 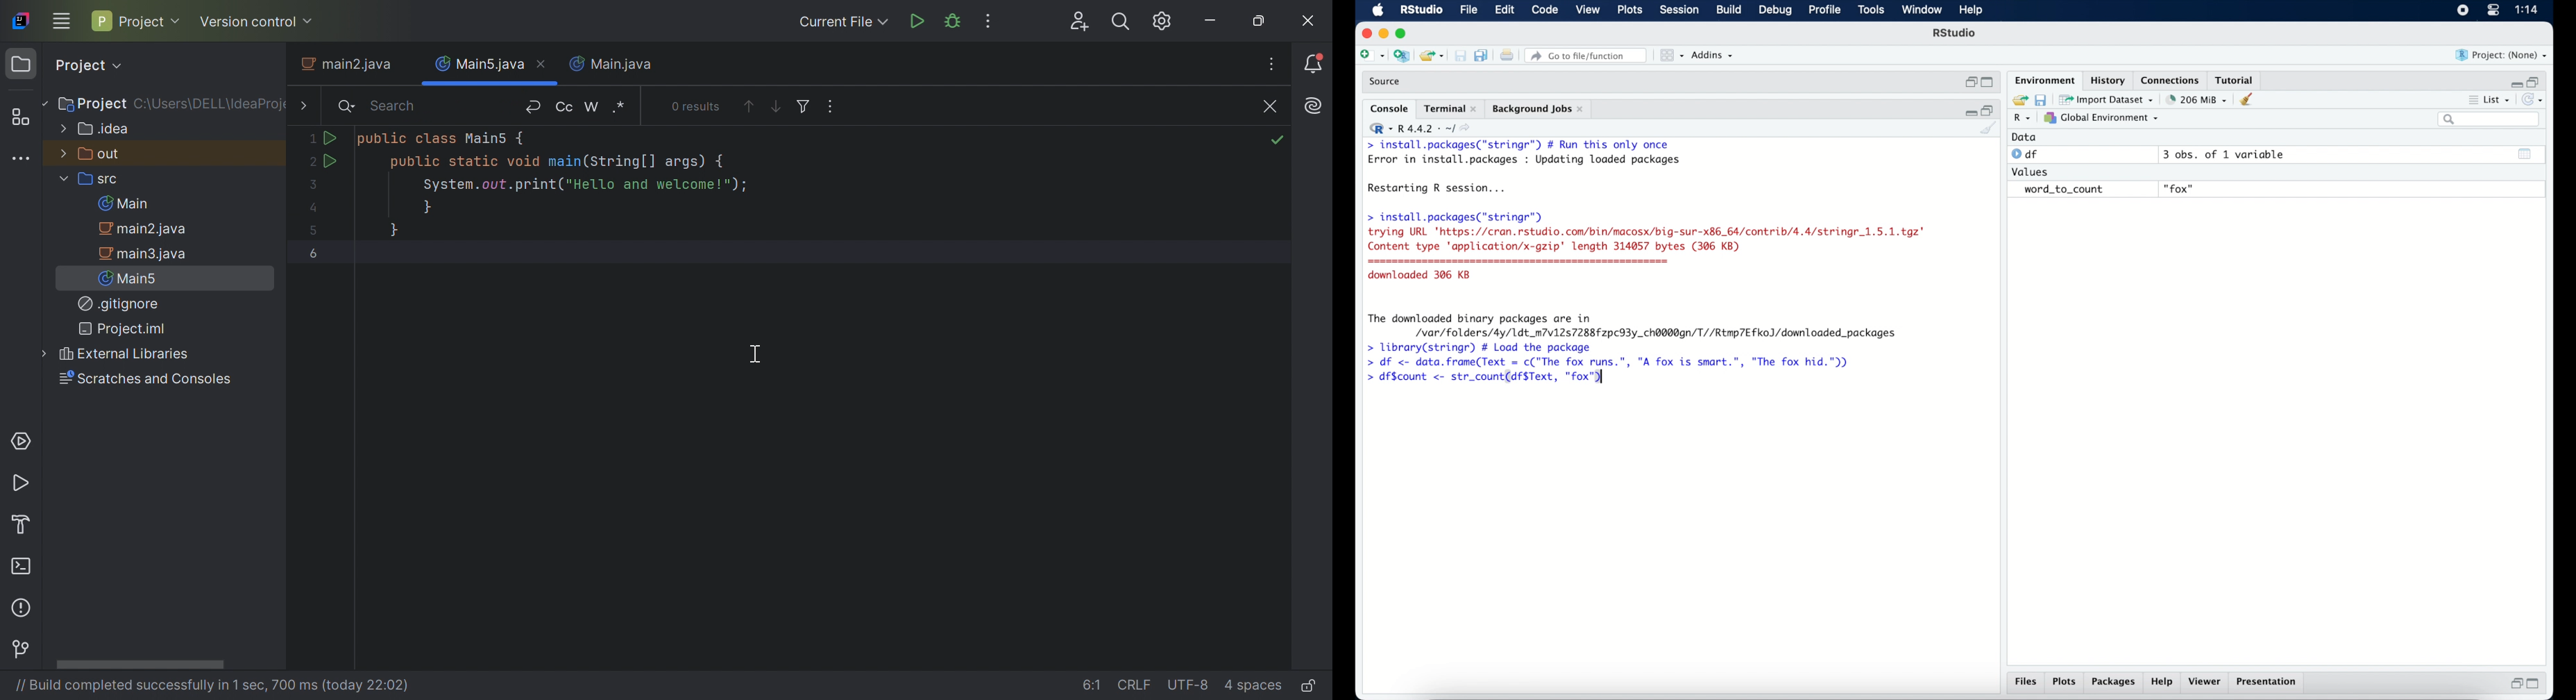 What do you see at coordinates (2106, 100) in the screenshot?
I see `import dataset` at bounding box center [2106, 100].